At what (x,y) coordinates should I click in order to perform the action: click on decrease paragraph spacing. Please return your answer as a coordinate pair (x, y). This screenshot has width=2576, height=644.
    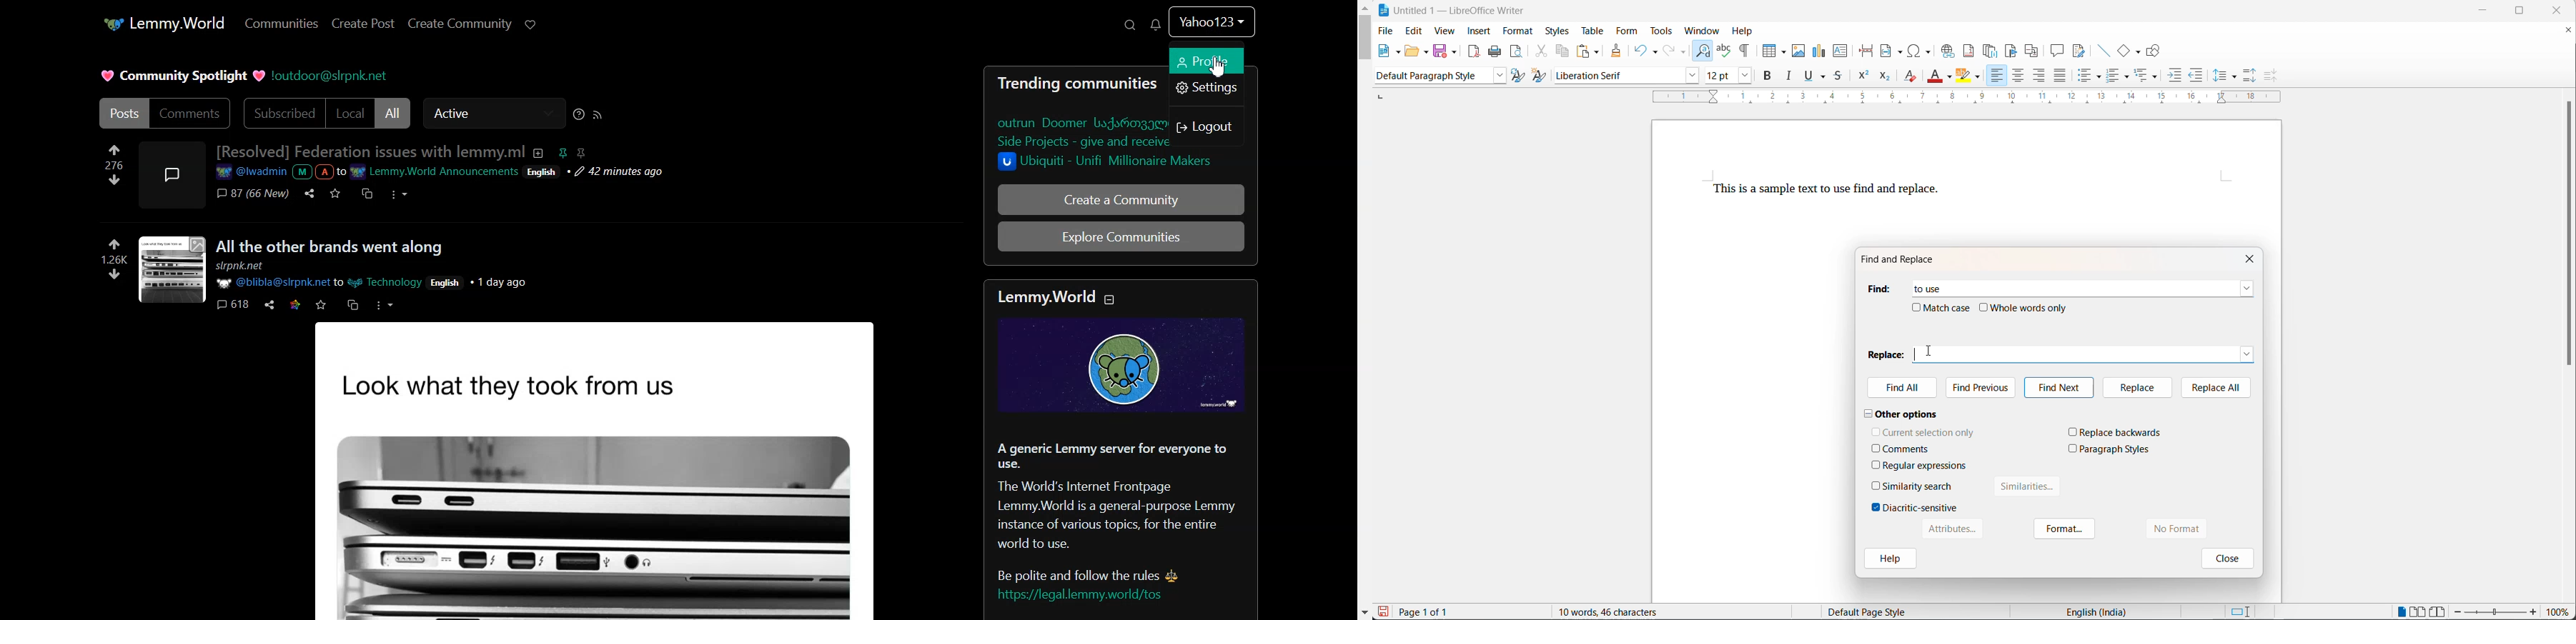
    Looking at the image, I should click on (2269, 76).